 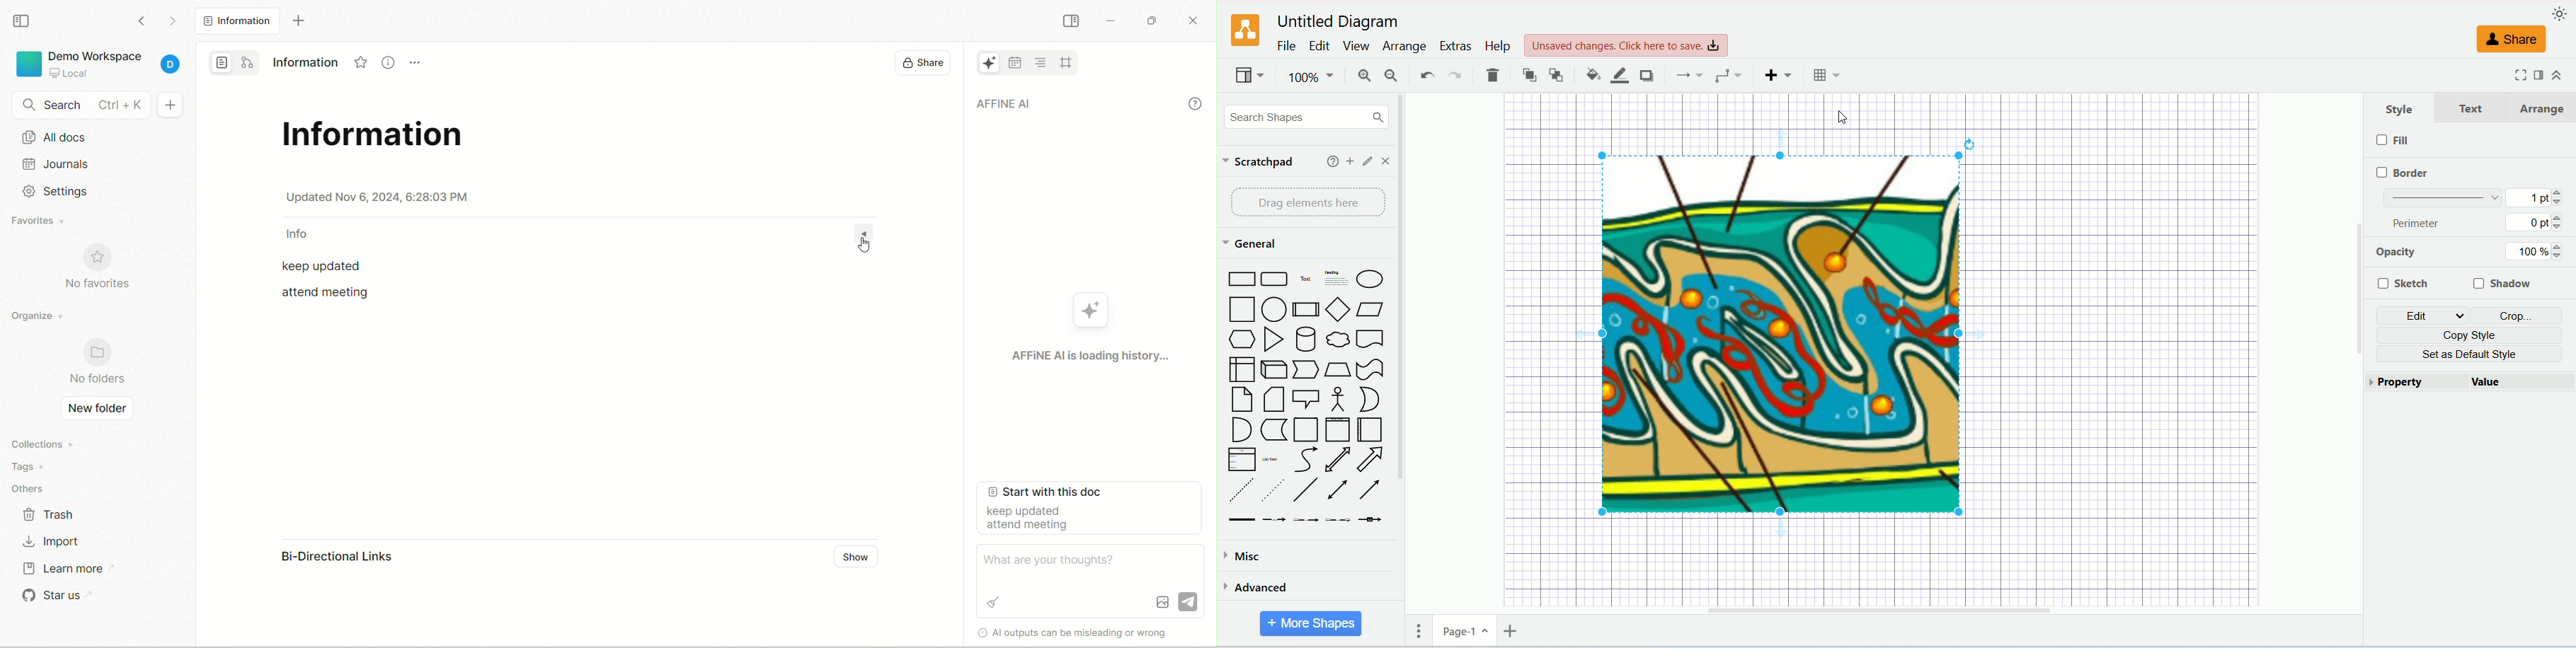 What do you see at coordinates (2519, 383) in the screenshot?
I see `value` at bounding box center [2519, 383].